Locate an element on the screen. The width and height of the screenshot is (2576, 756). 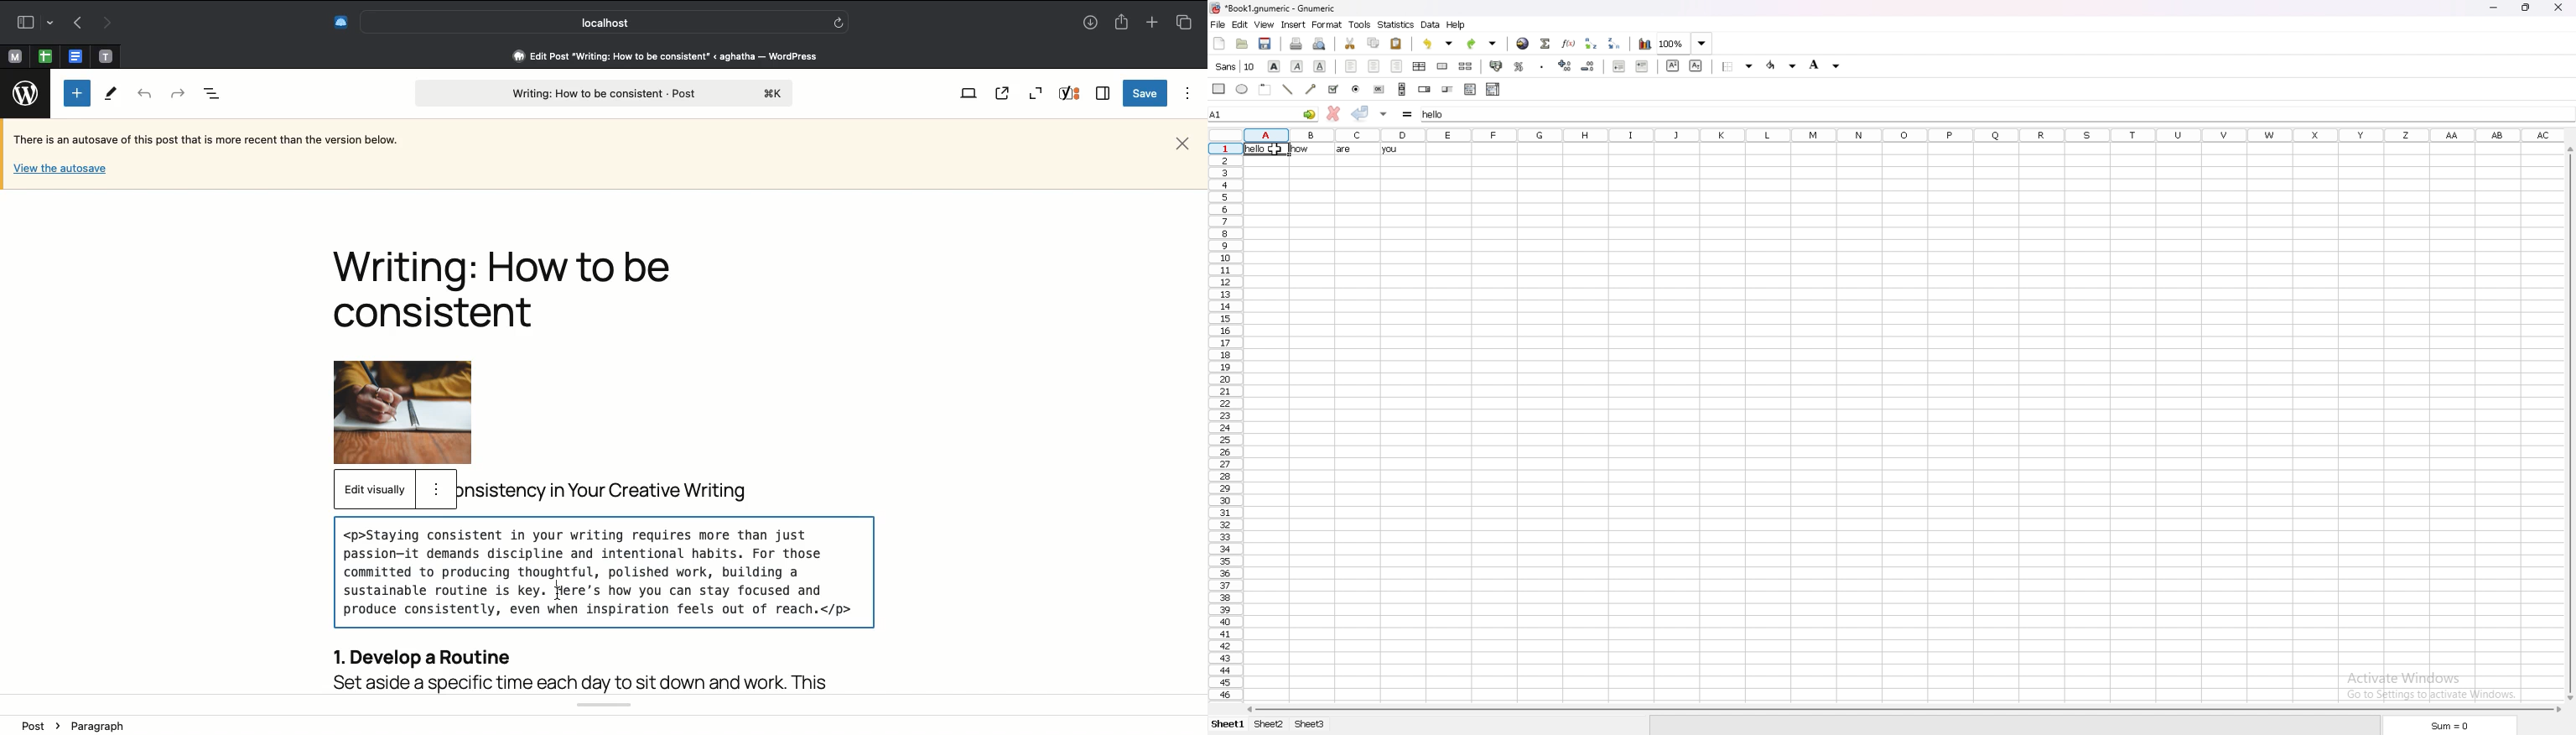
right align is located at coordinates (1397, 66).